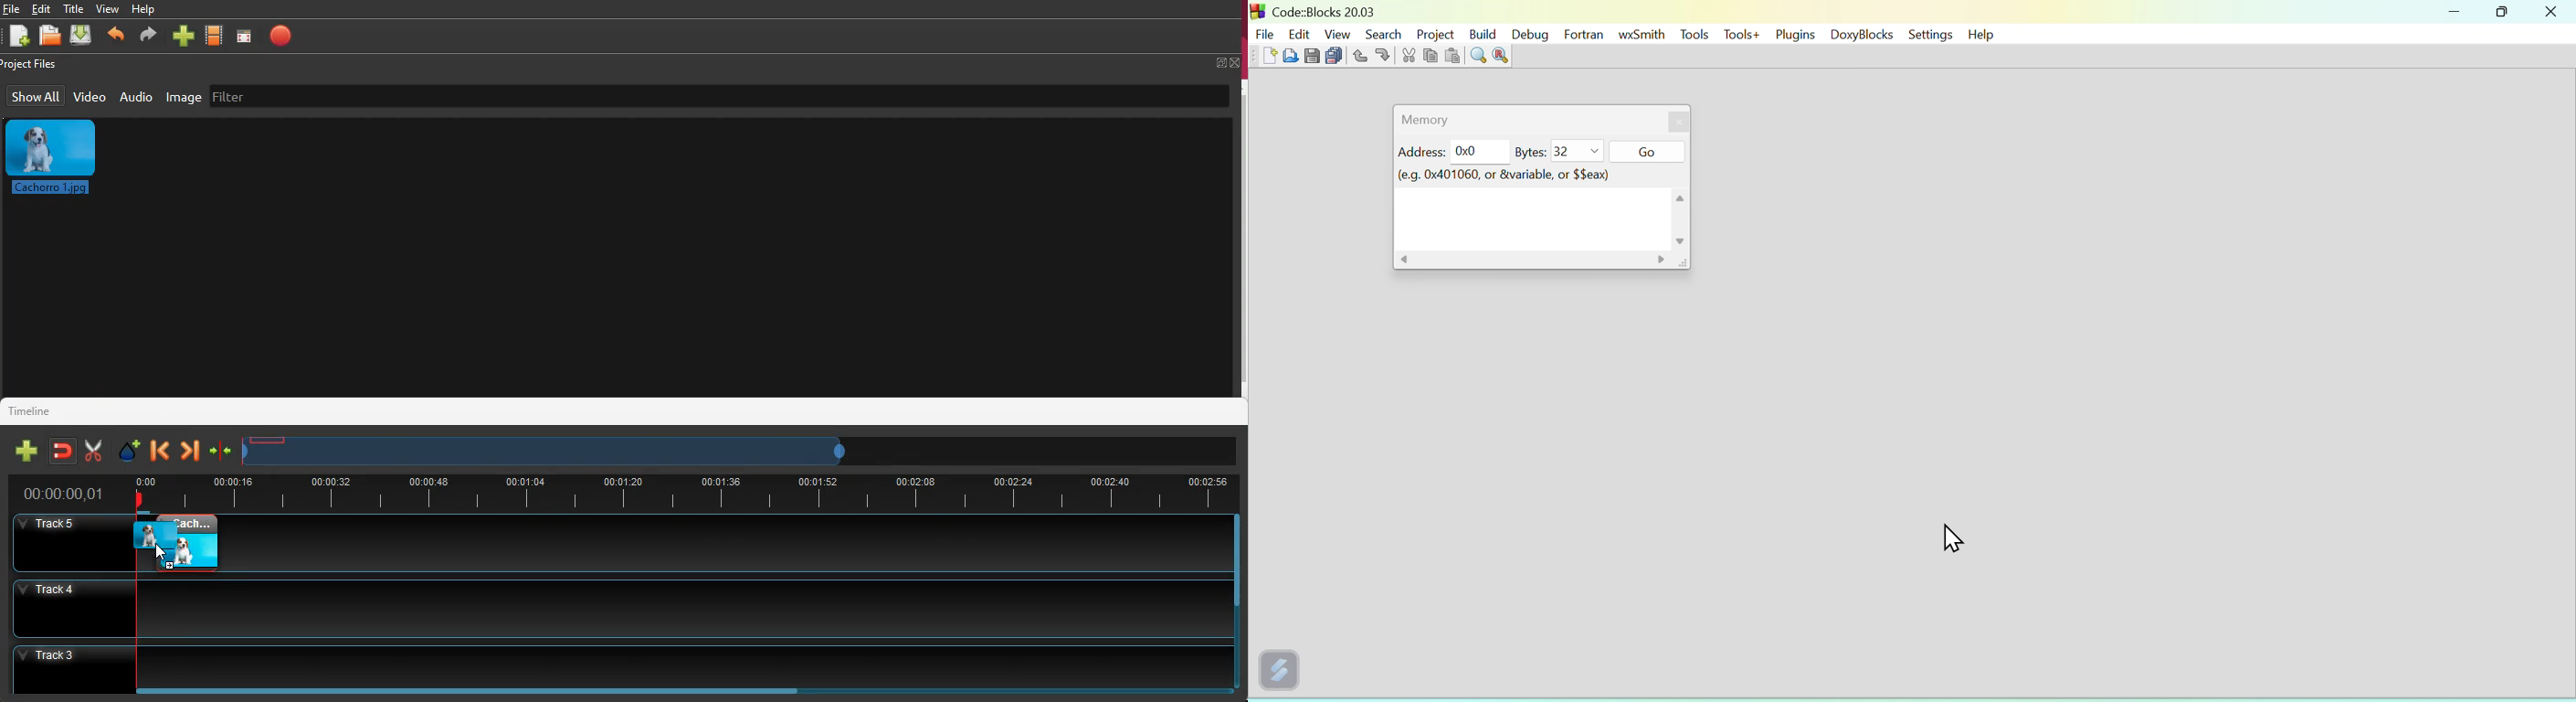 This screenshot has width=2576, height=728. Describe the element at coordinates (1542, 260) in the screenshot. I see `horizontal scroll bar` at that location.